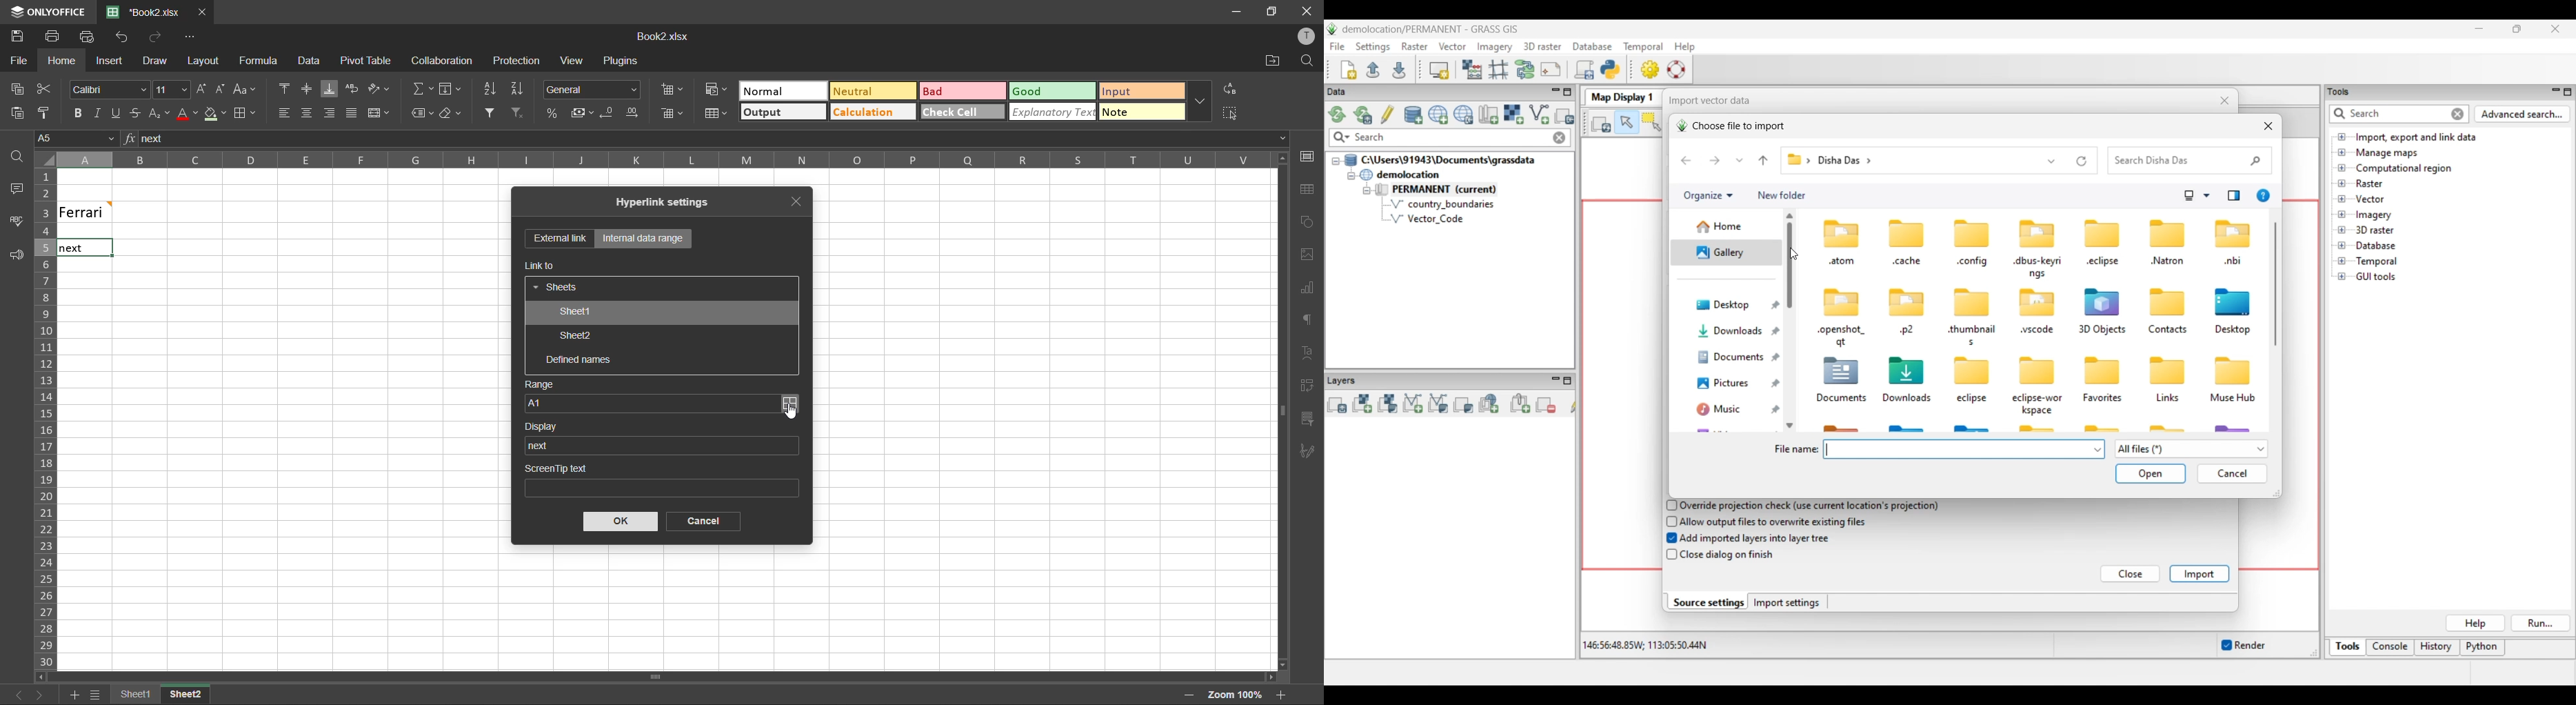 The width and height of the screenshot is (2576, 728). Describe the element at coordinates (244, 114) in the screenshot. I see `borders` at that location.